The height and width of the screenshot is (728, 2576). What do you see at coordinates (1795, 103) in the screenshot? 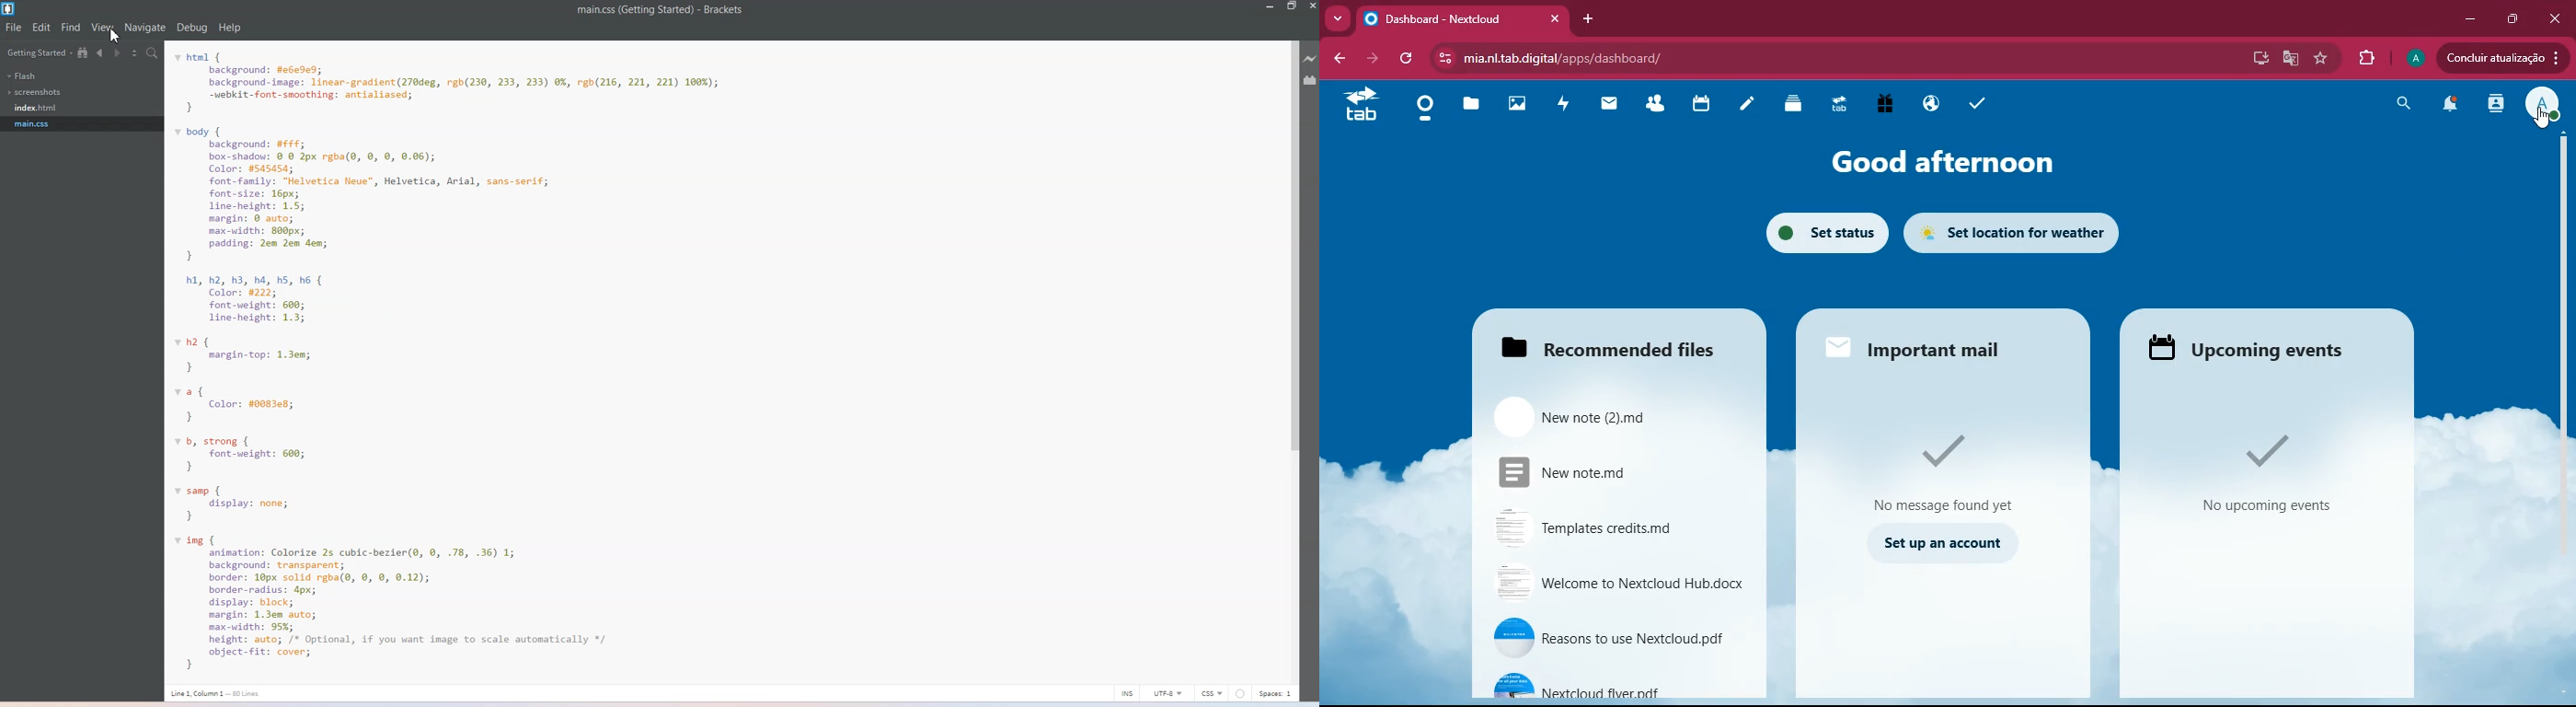
I see `layers` at bounding box center [1795, 103].